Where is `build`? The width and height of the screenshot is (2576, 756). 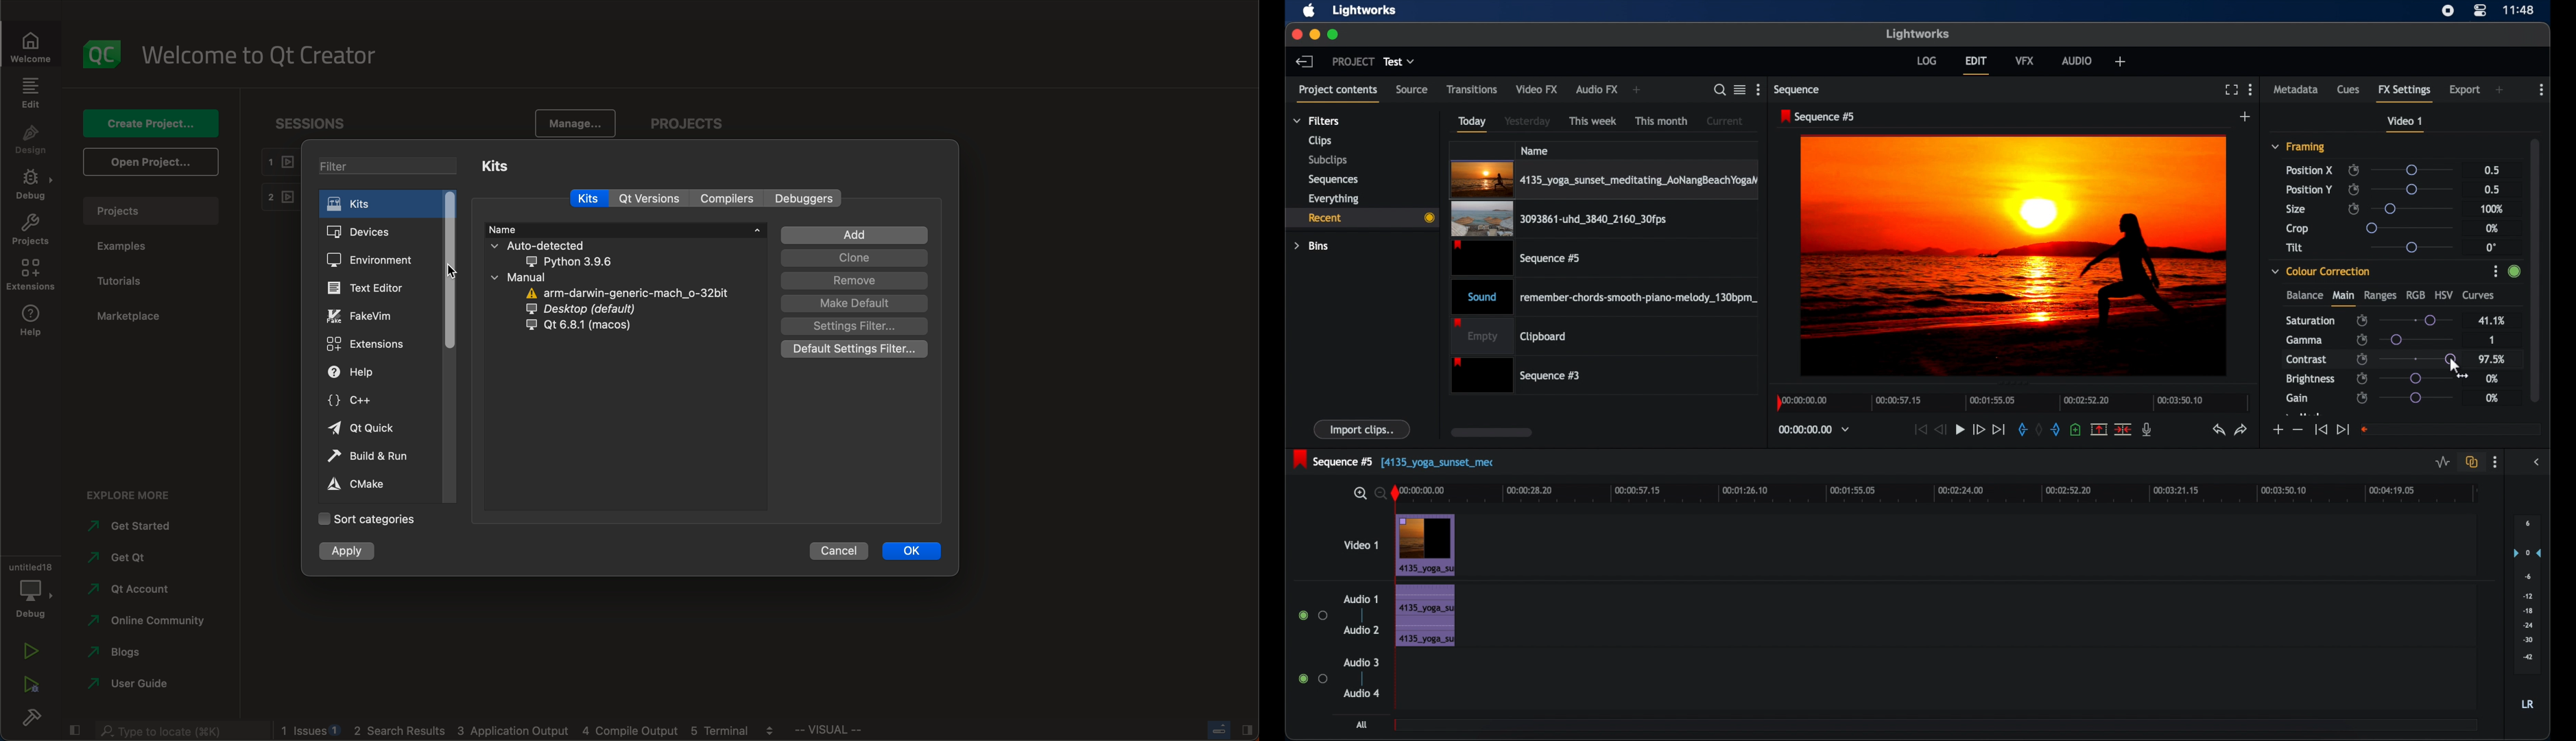
build is located at coordinates (28, 719).